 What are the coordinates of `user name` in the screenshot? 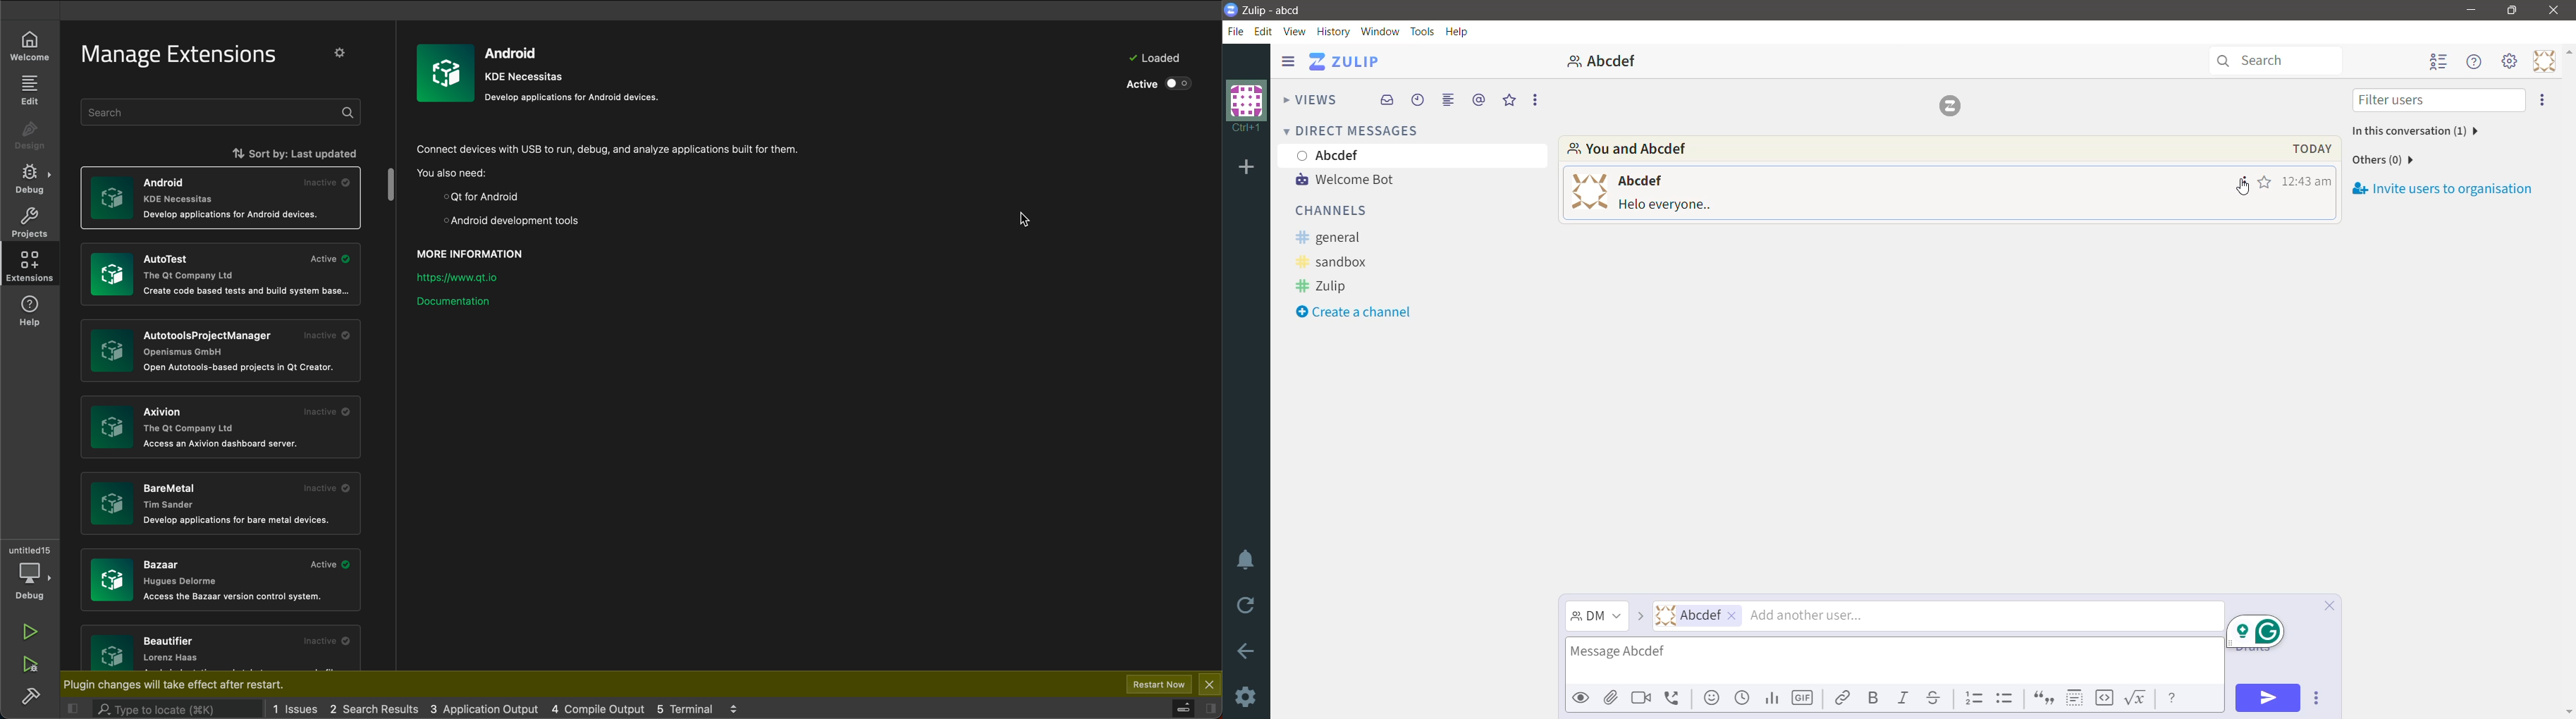 It's located at (1640, 180).